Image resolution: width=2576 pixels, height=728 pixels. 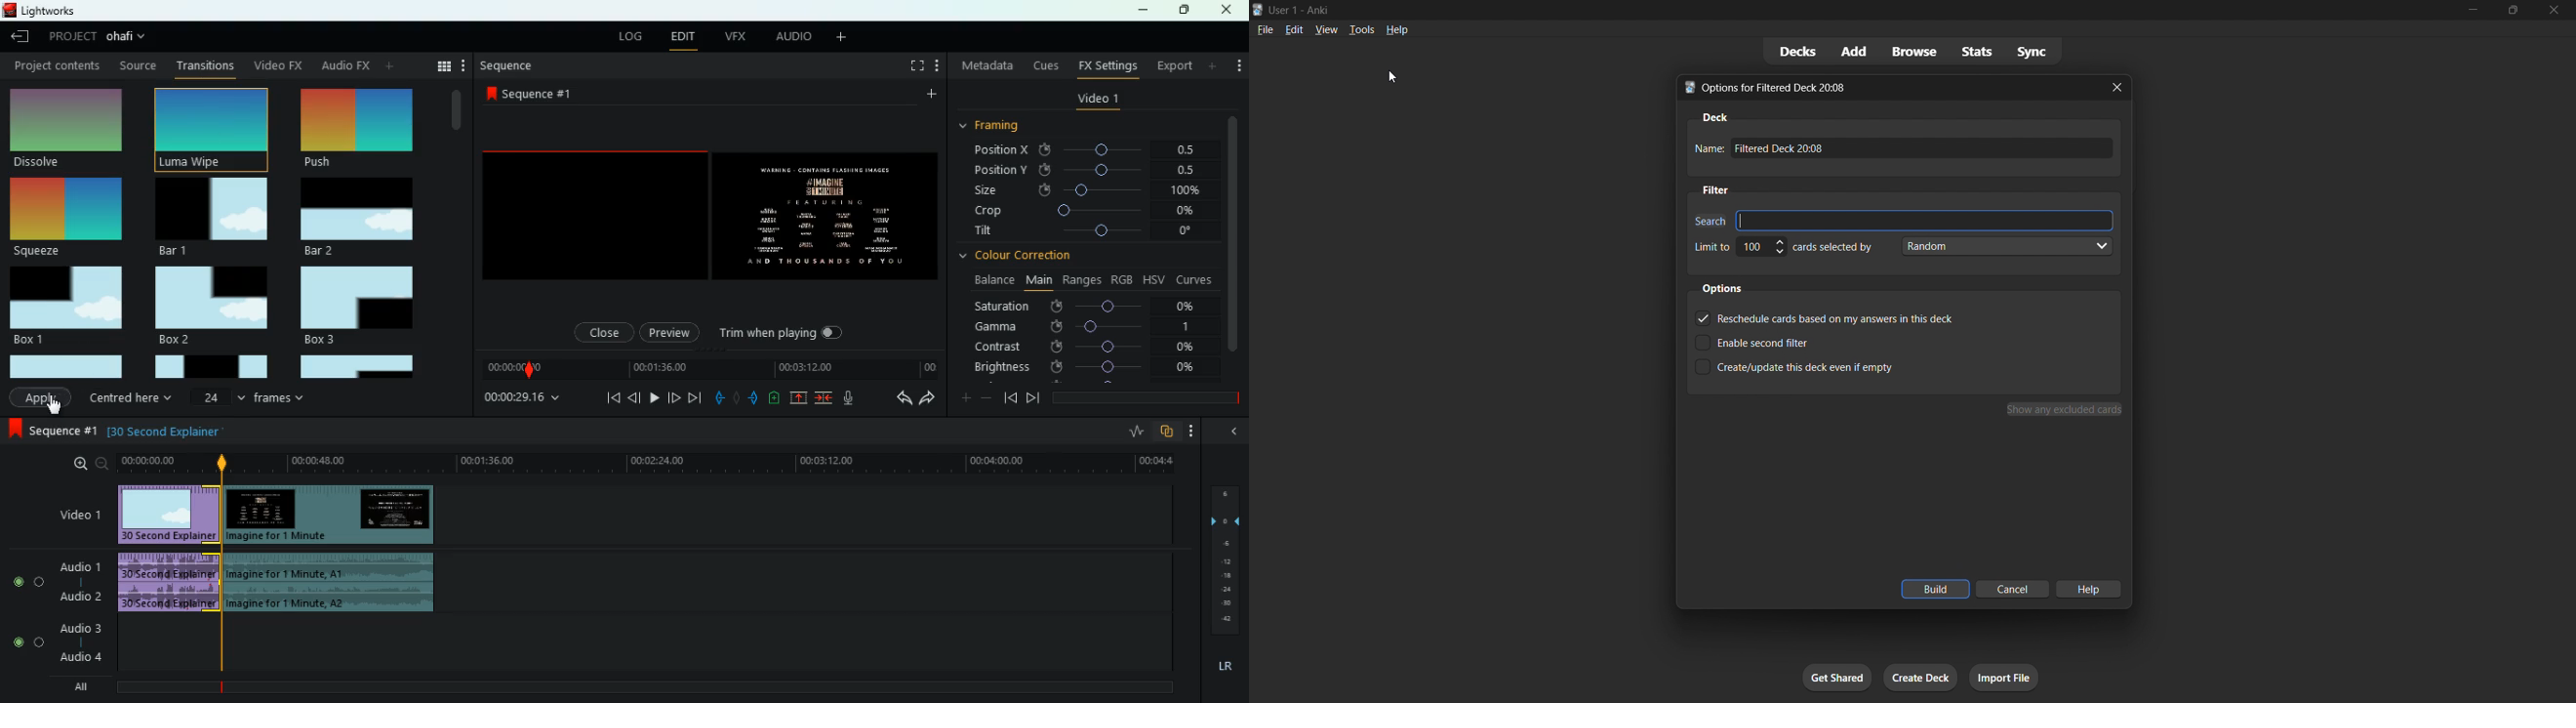 I want to click on frames, so click(x=1223, y=560).